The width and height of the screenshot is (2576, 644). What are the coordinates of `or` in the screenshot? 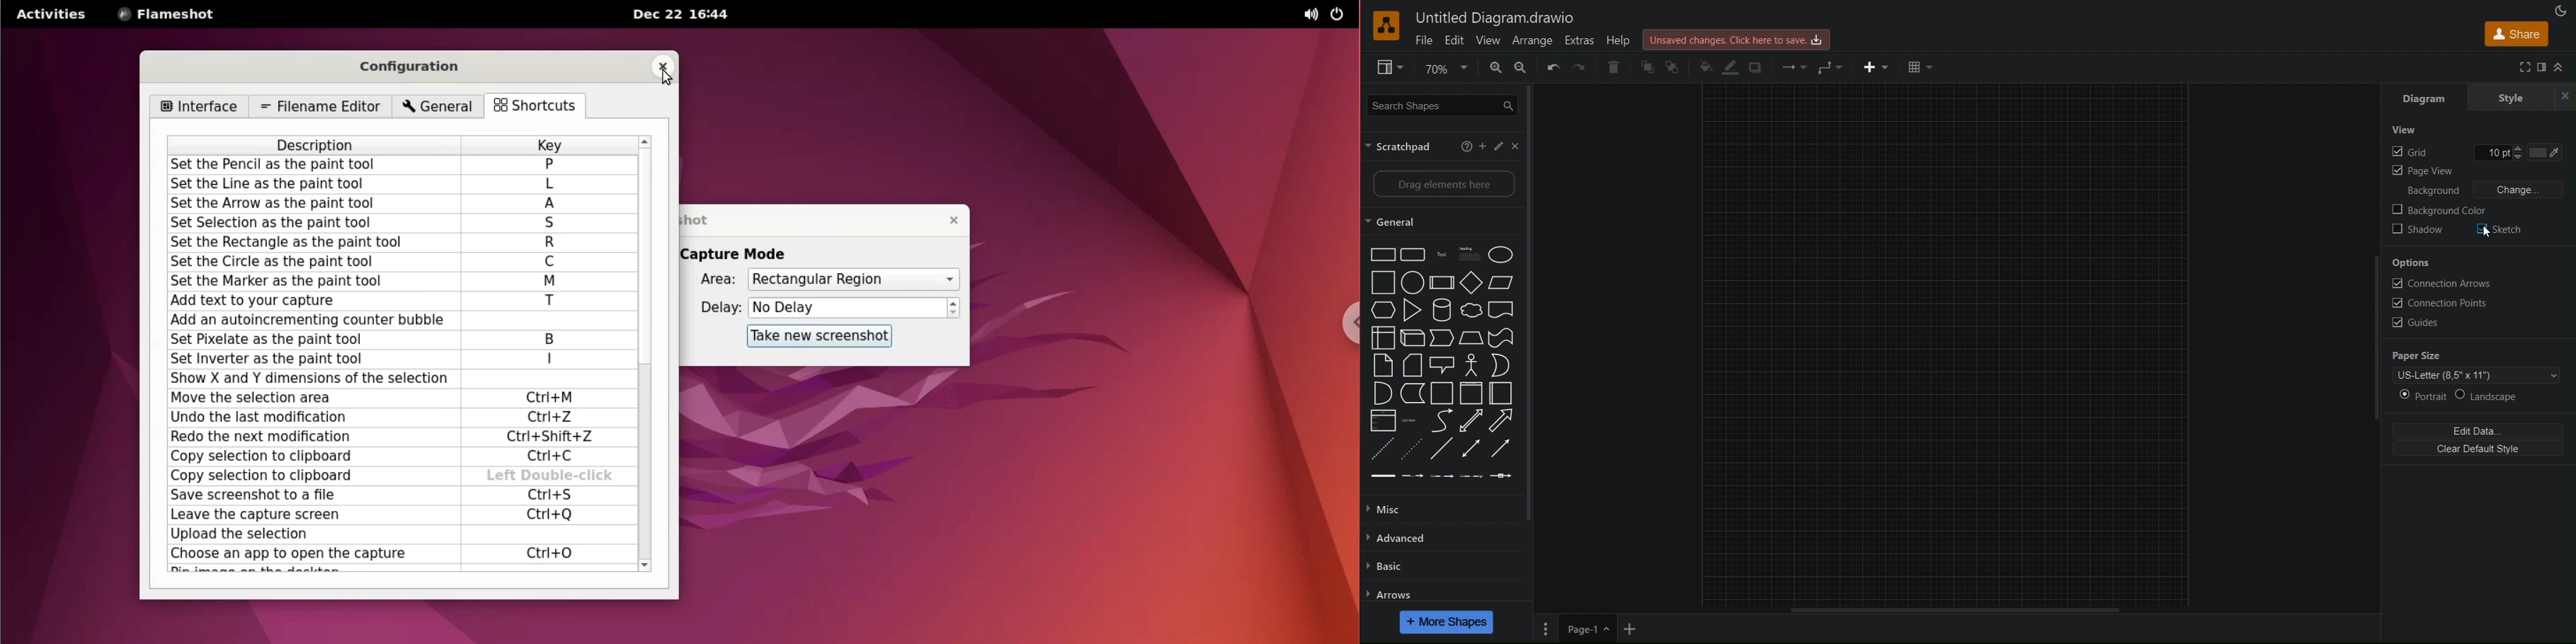 It's located at (1499, 365).